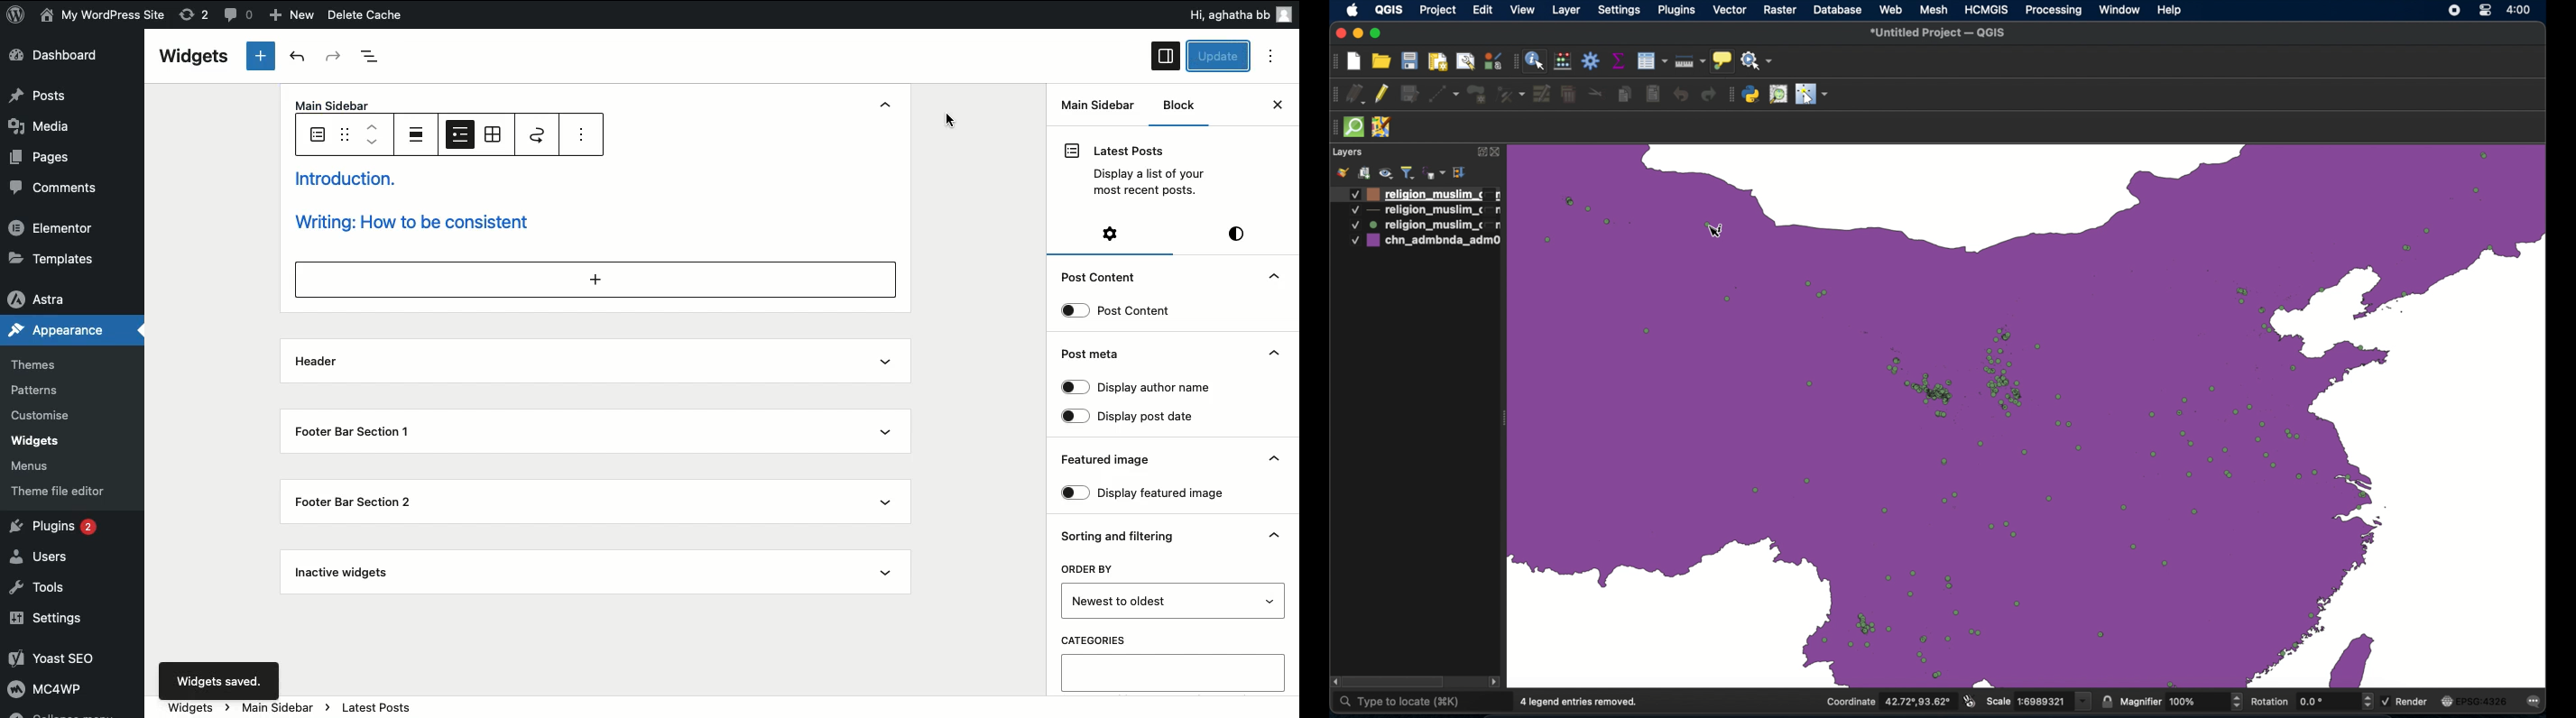 The width and height of the screenshot is (2576, 728). What do you see at coordinates (2485, 11) in the screenshot?
I see `control center` at bounding box center [2485, 11].